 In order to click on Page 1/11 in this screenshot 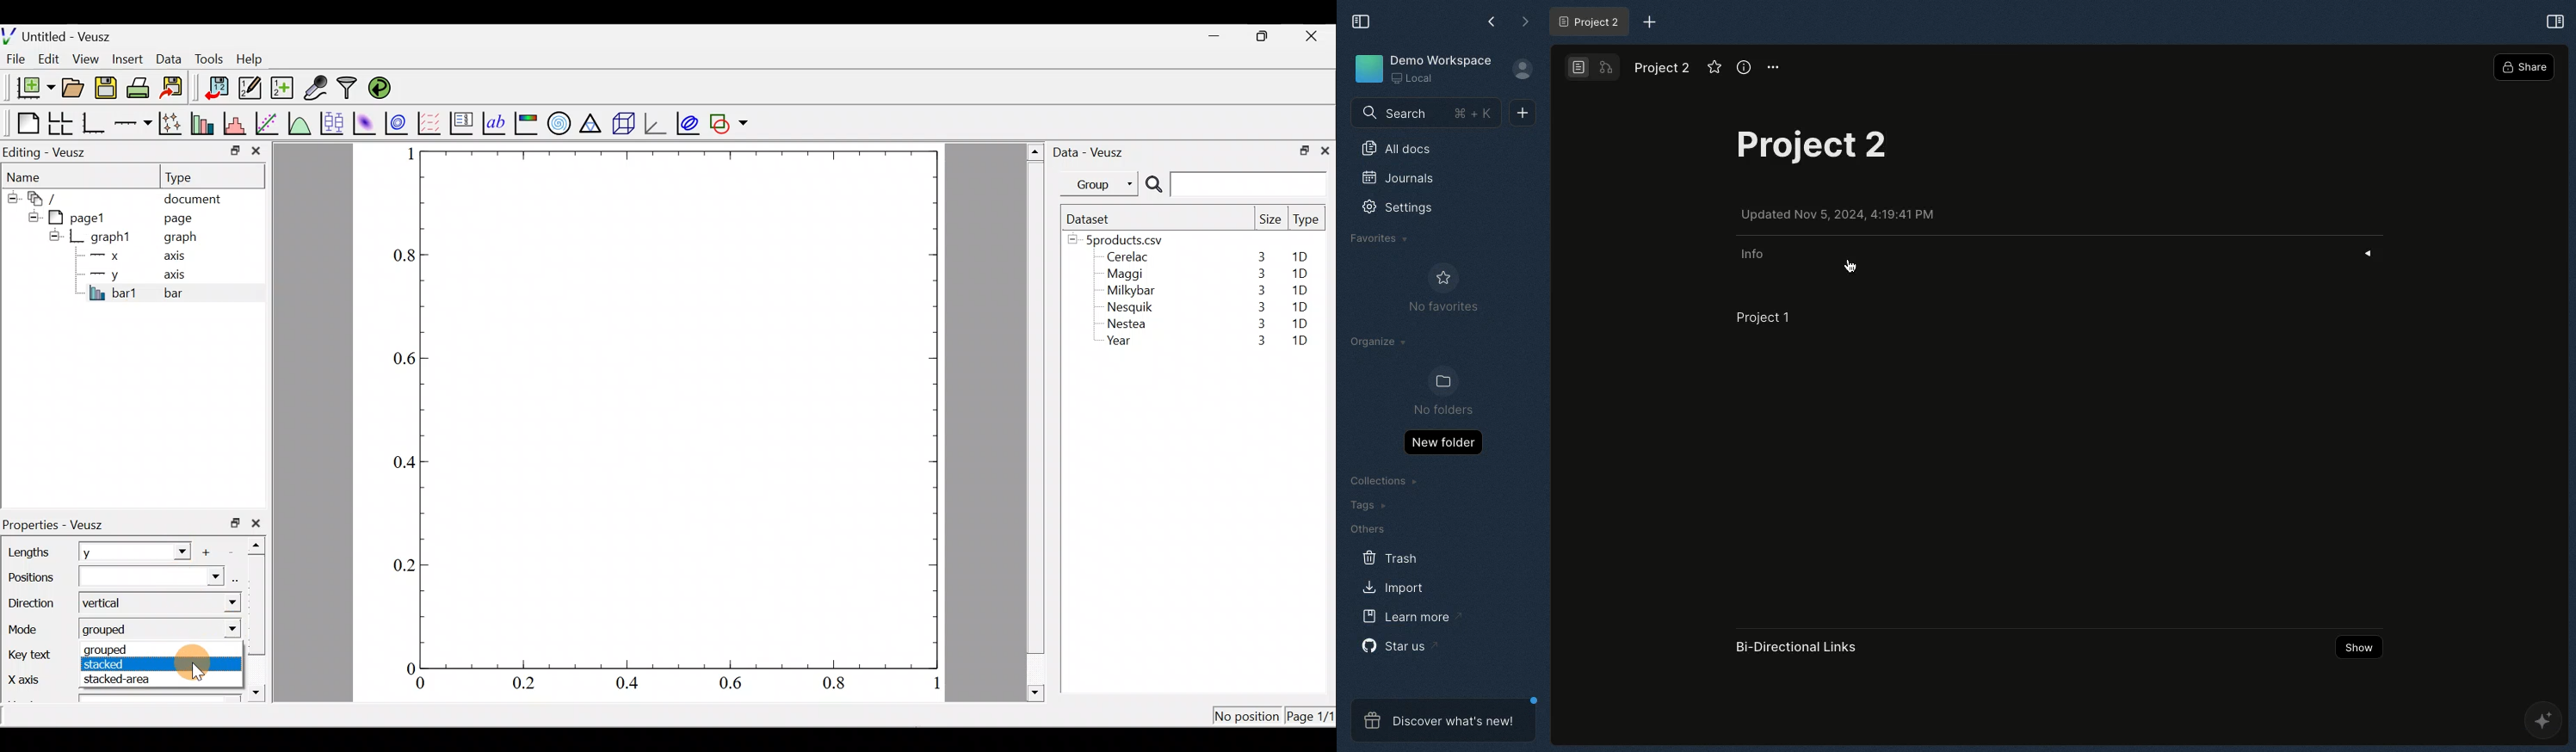, I will do `click(1313, 719)`.